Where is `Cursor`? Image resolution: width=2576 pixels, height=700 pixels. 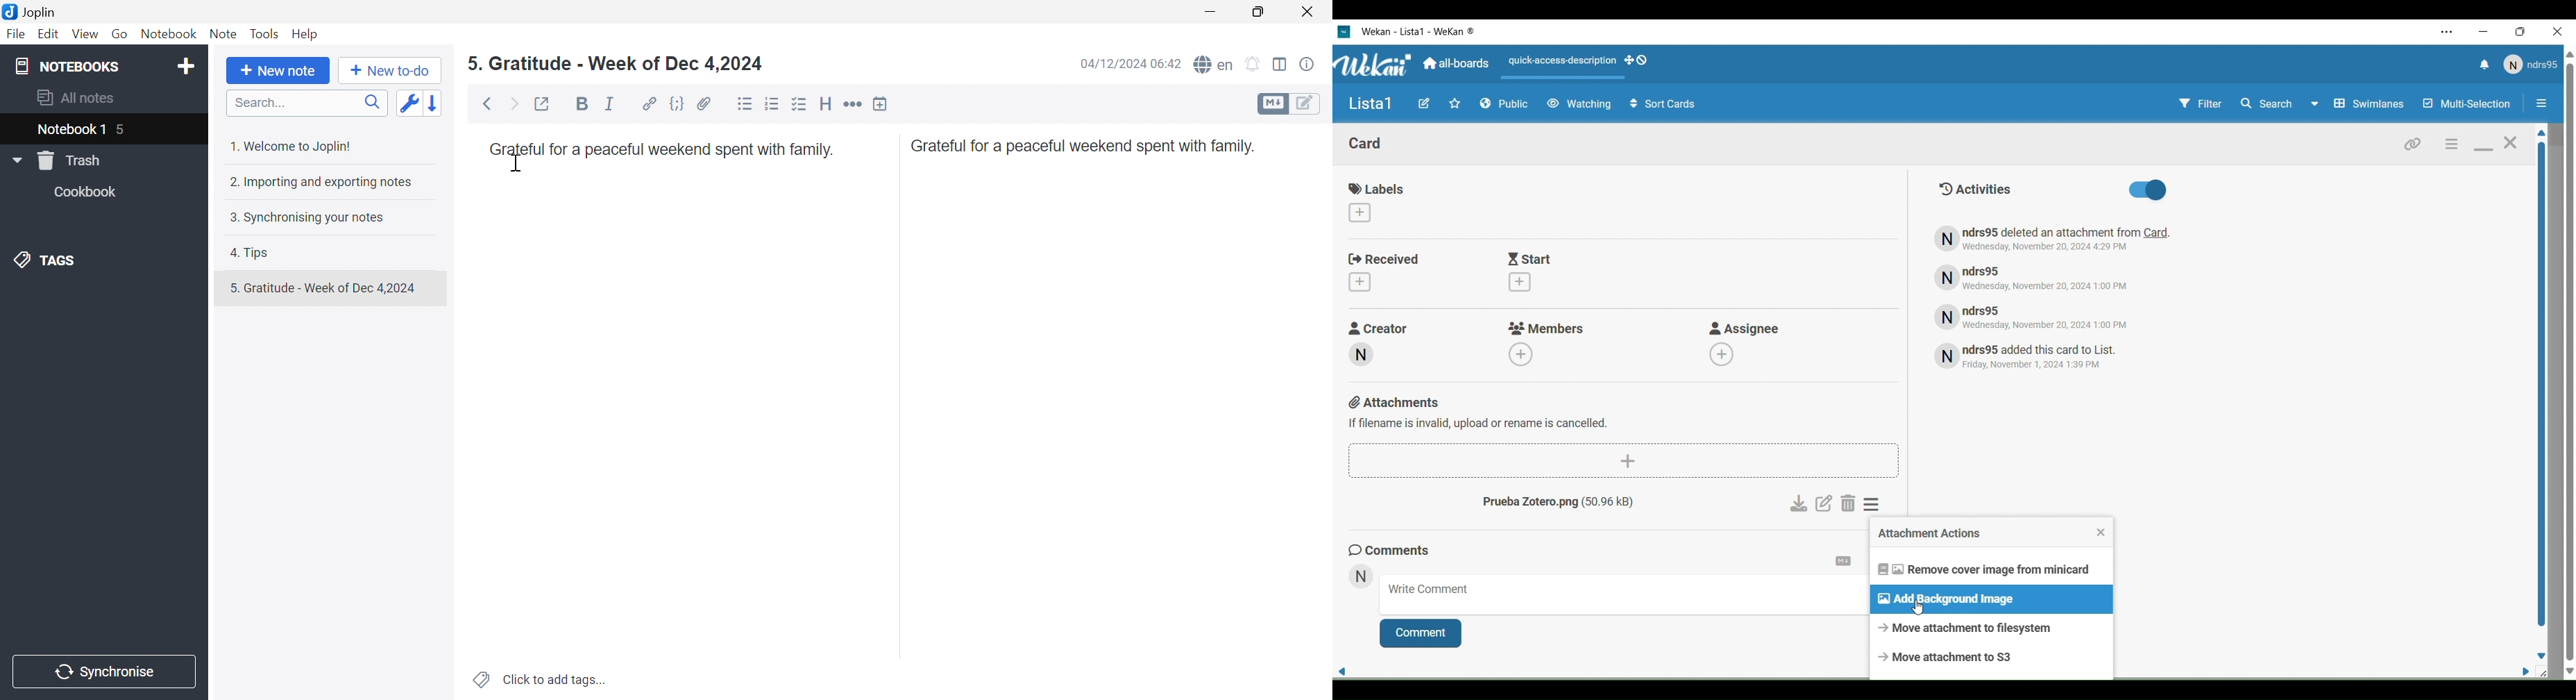
Cursor is located at coordinates (517, 163).